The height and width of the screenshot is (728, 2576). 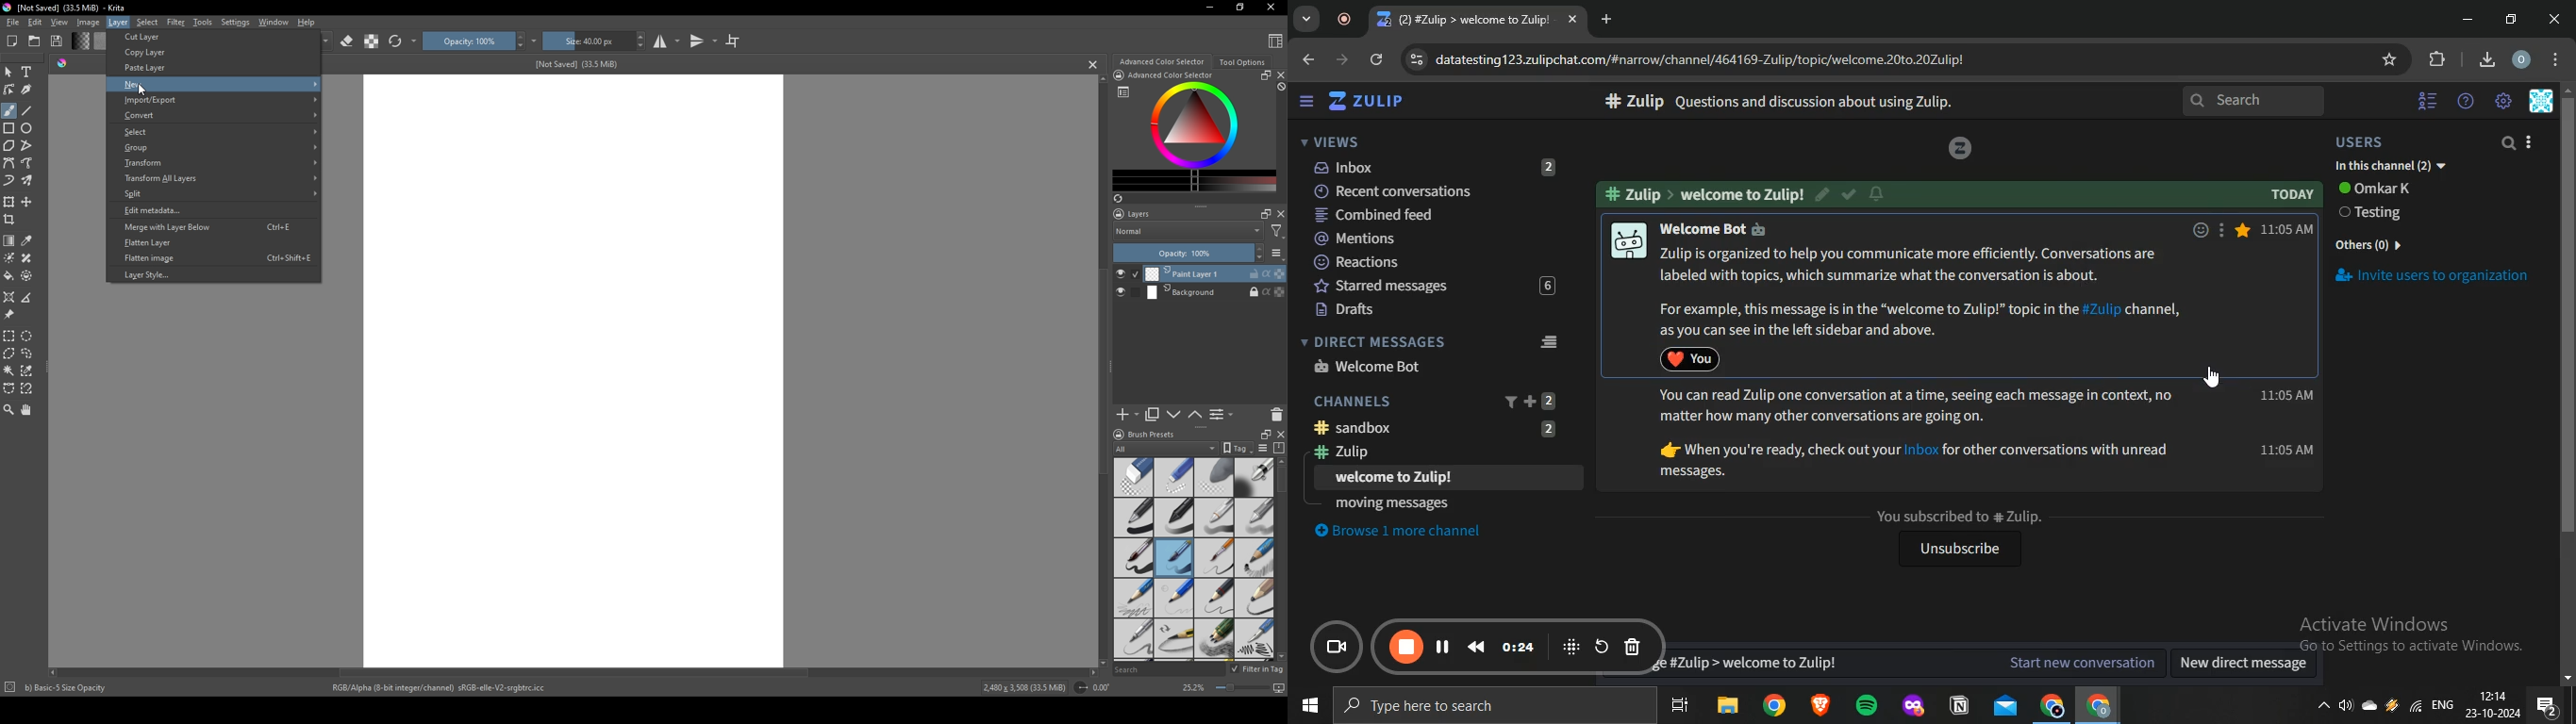 I want to click on pencil, so click(x=1132, y=598).